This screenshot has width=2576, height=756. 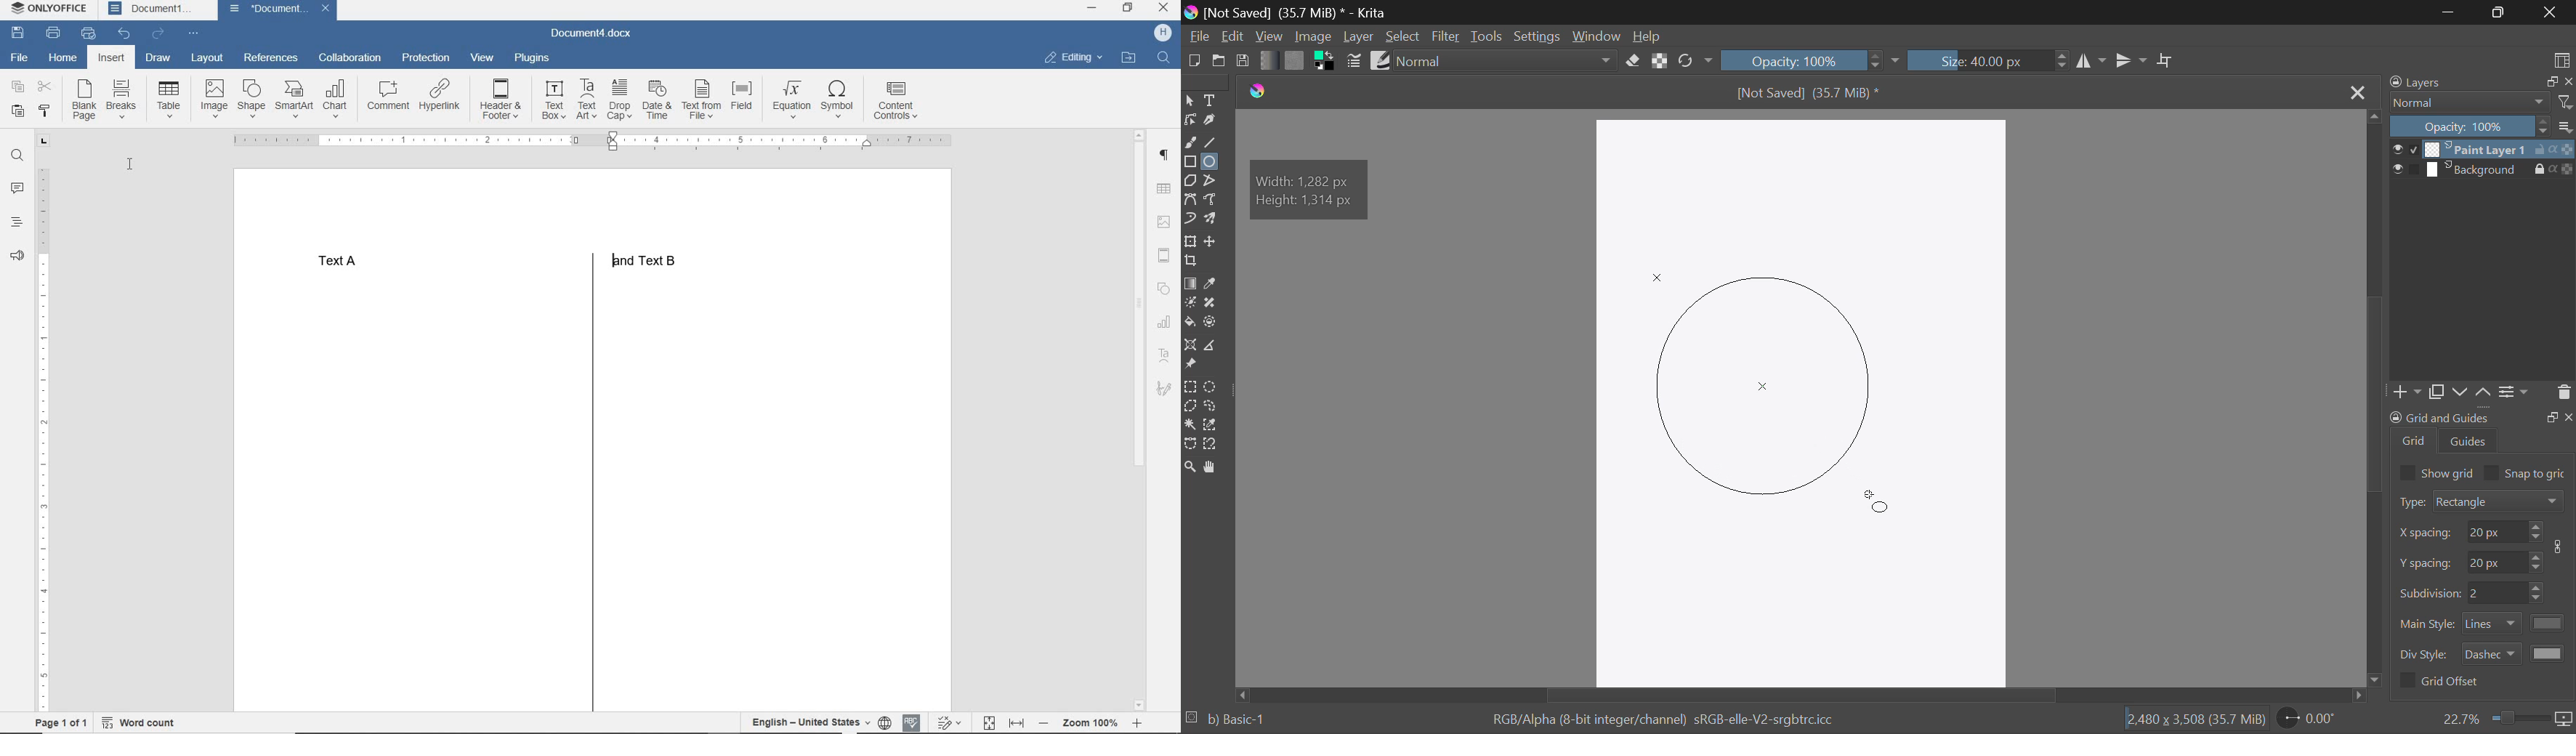 What do you see at coordinates (1354, 61) in the screenshot?
I see `Brush Settings` at bounding box center [1354, 61].